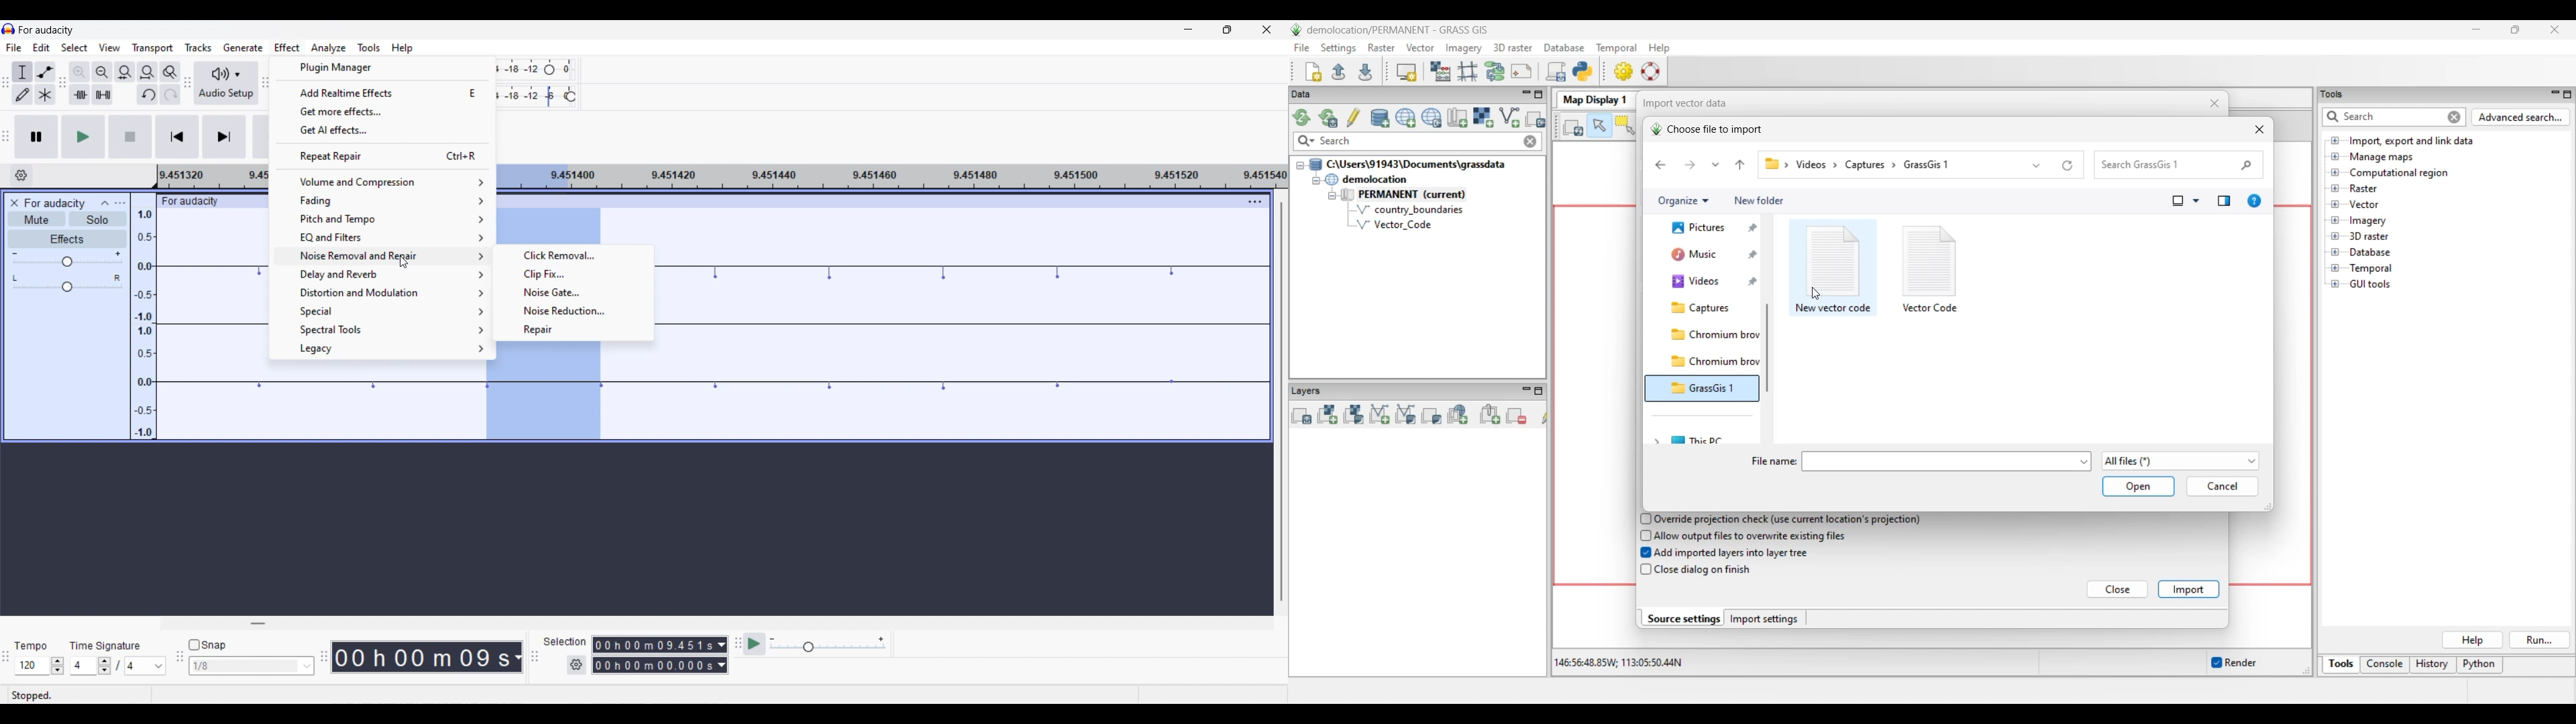 This screenshot has height=728, width=2576. What do you see at coordinates (755, 645) in the screenshot?
I see `Play at speed/Play at speed once` at bounding box center [755, 645].